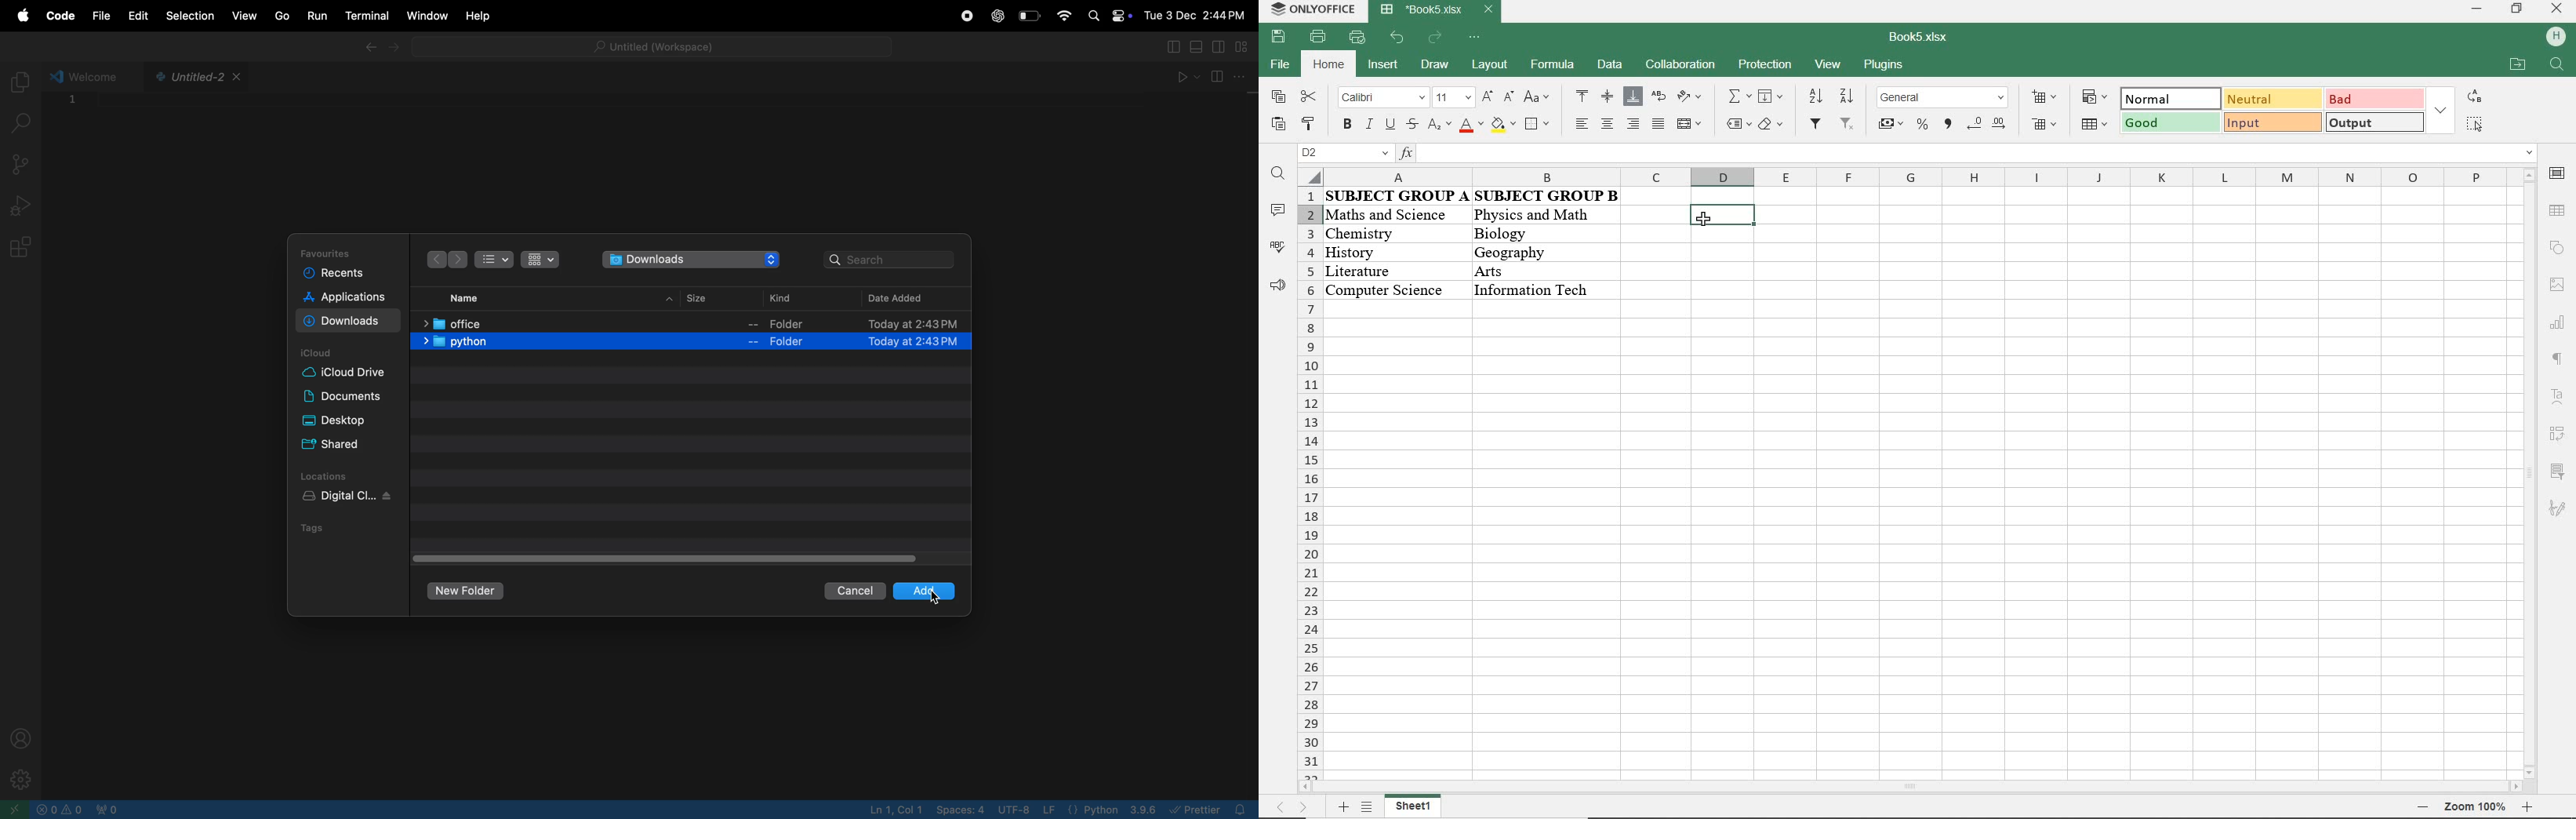 This screenshot has width=2576, height=840. I want to click on , so click(1535, 289).